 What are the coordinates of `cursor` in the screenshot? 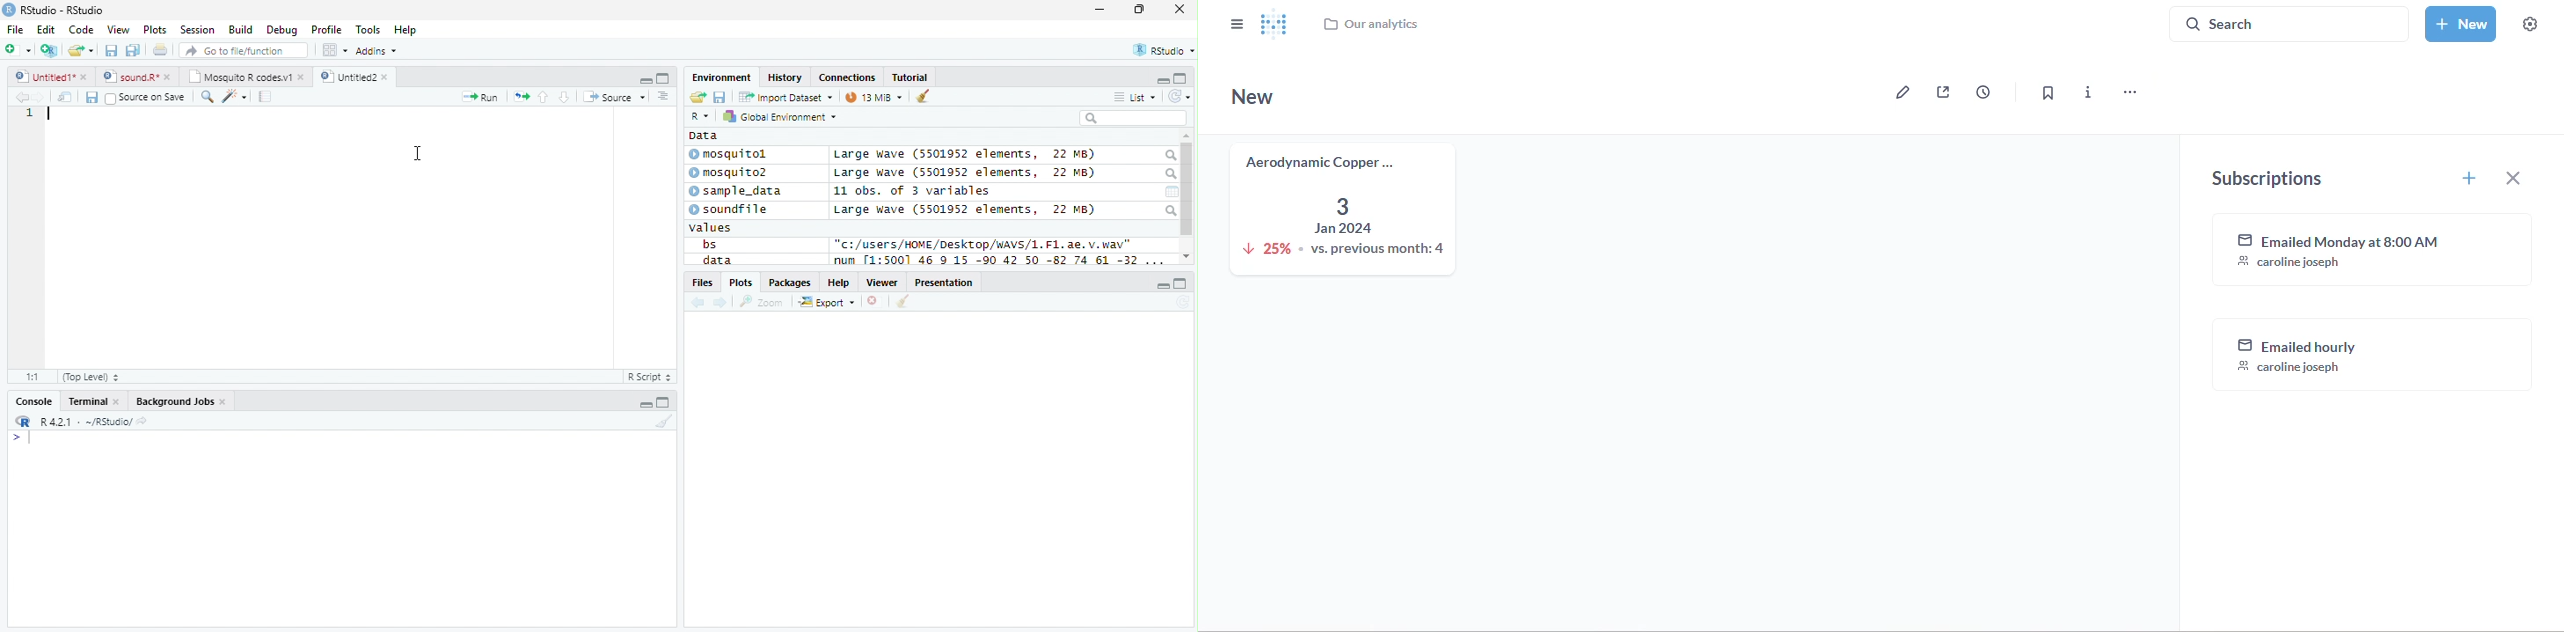 It's located at (420, 152).